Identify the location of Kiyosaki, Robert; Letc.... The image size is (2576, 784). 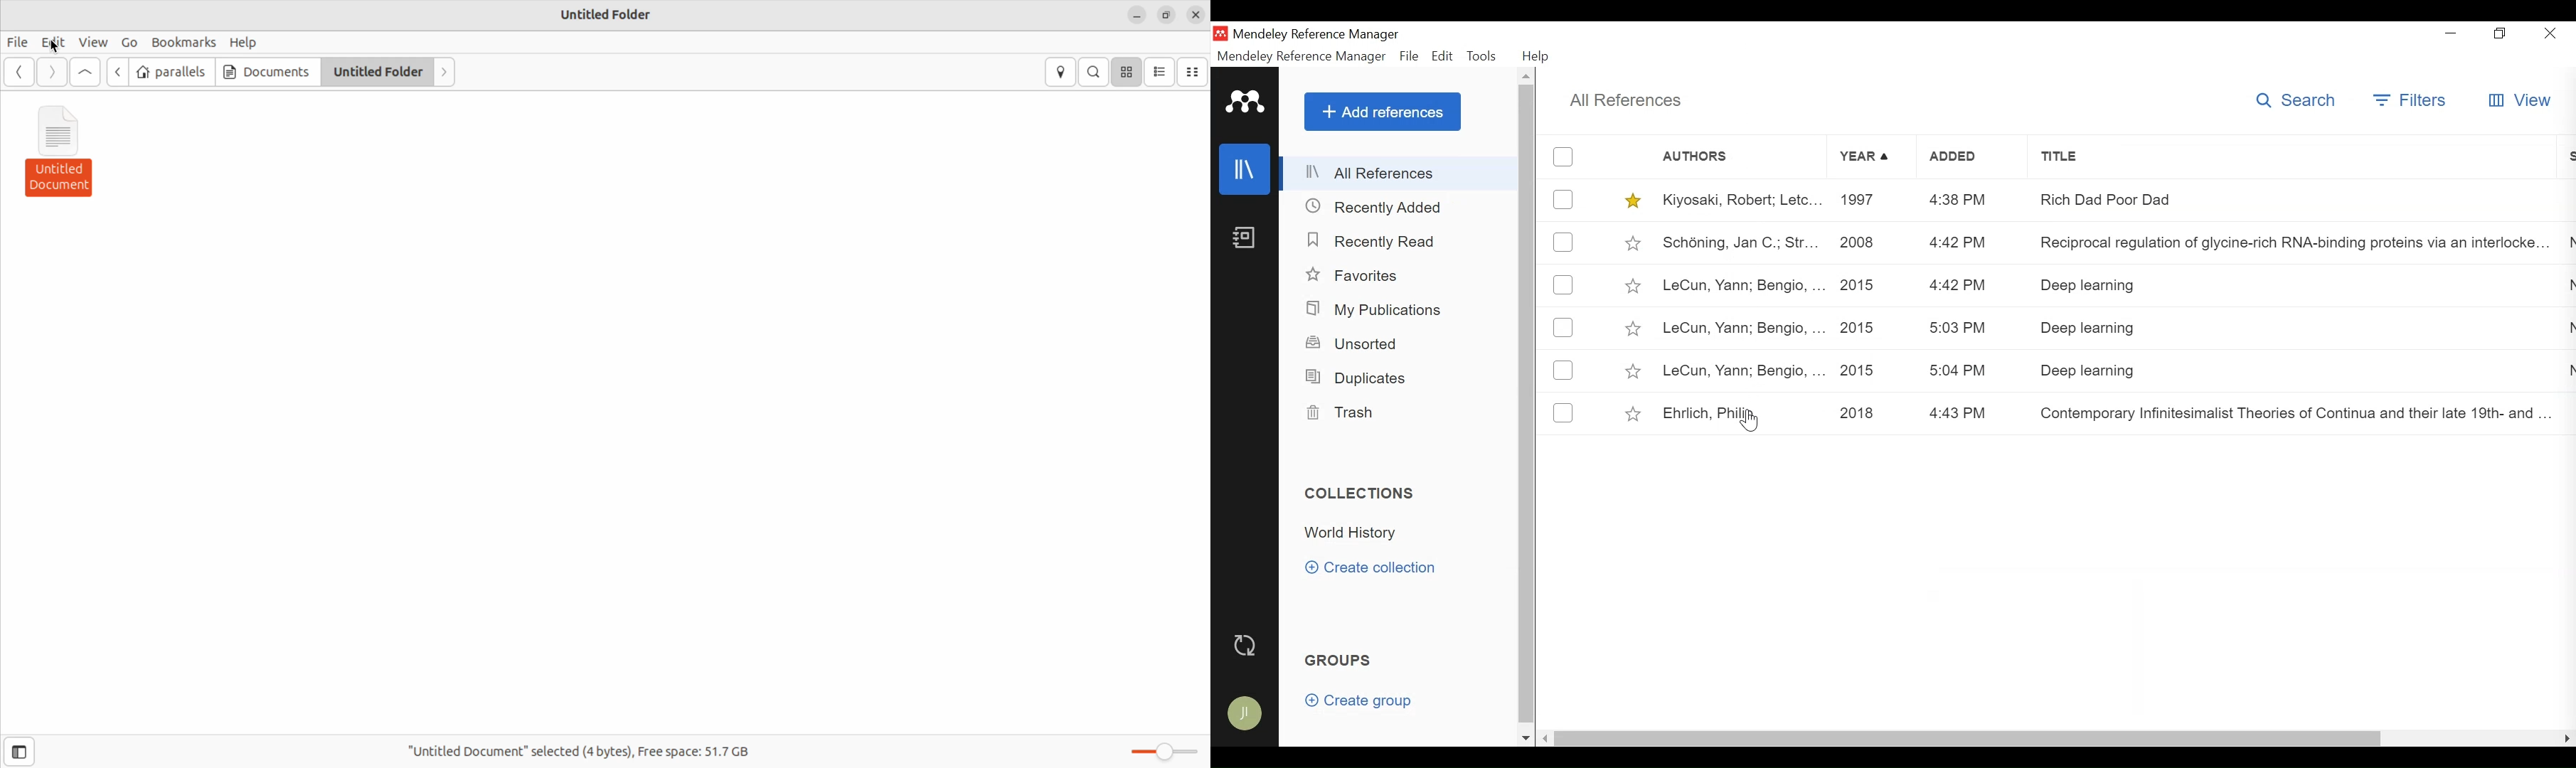
(1740, 201).